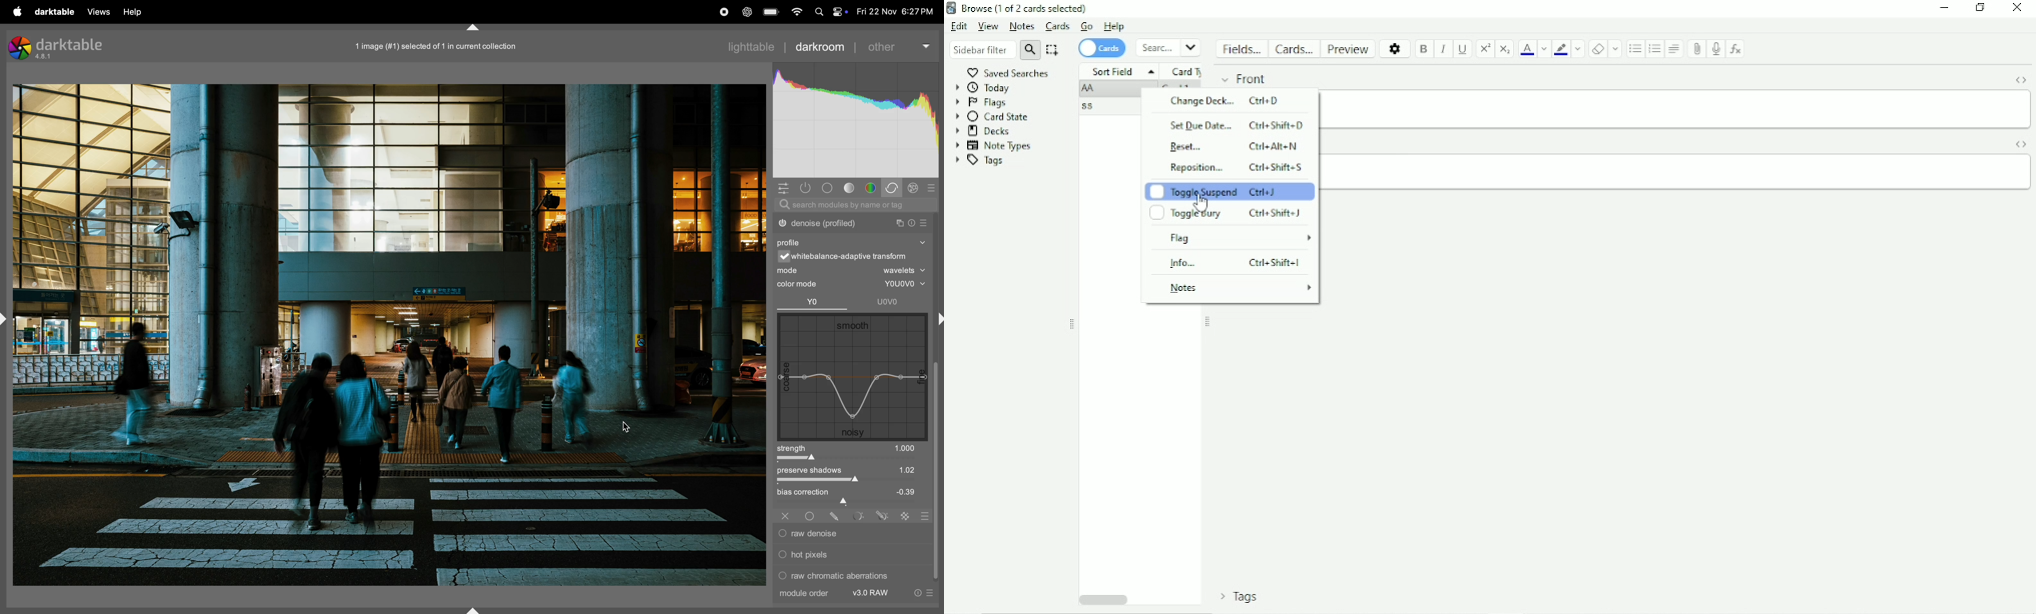 The image size is (2044, 616). I want to click on denoise, so click(840, 223).